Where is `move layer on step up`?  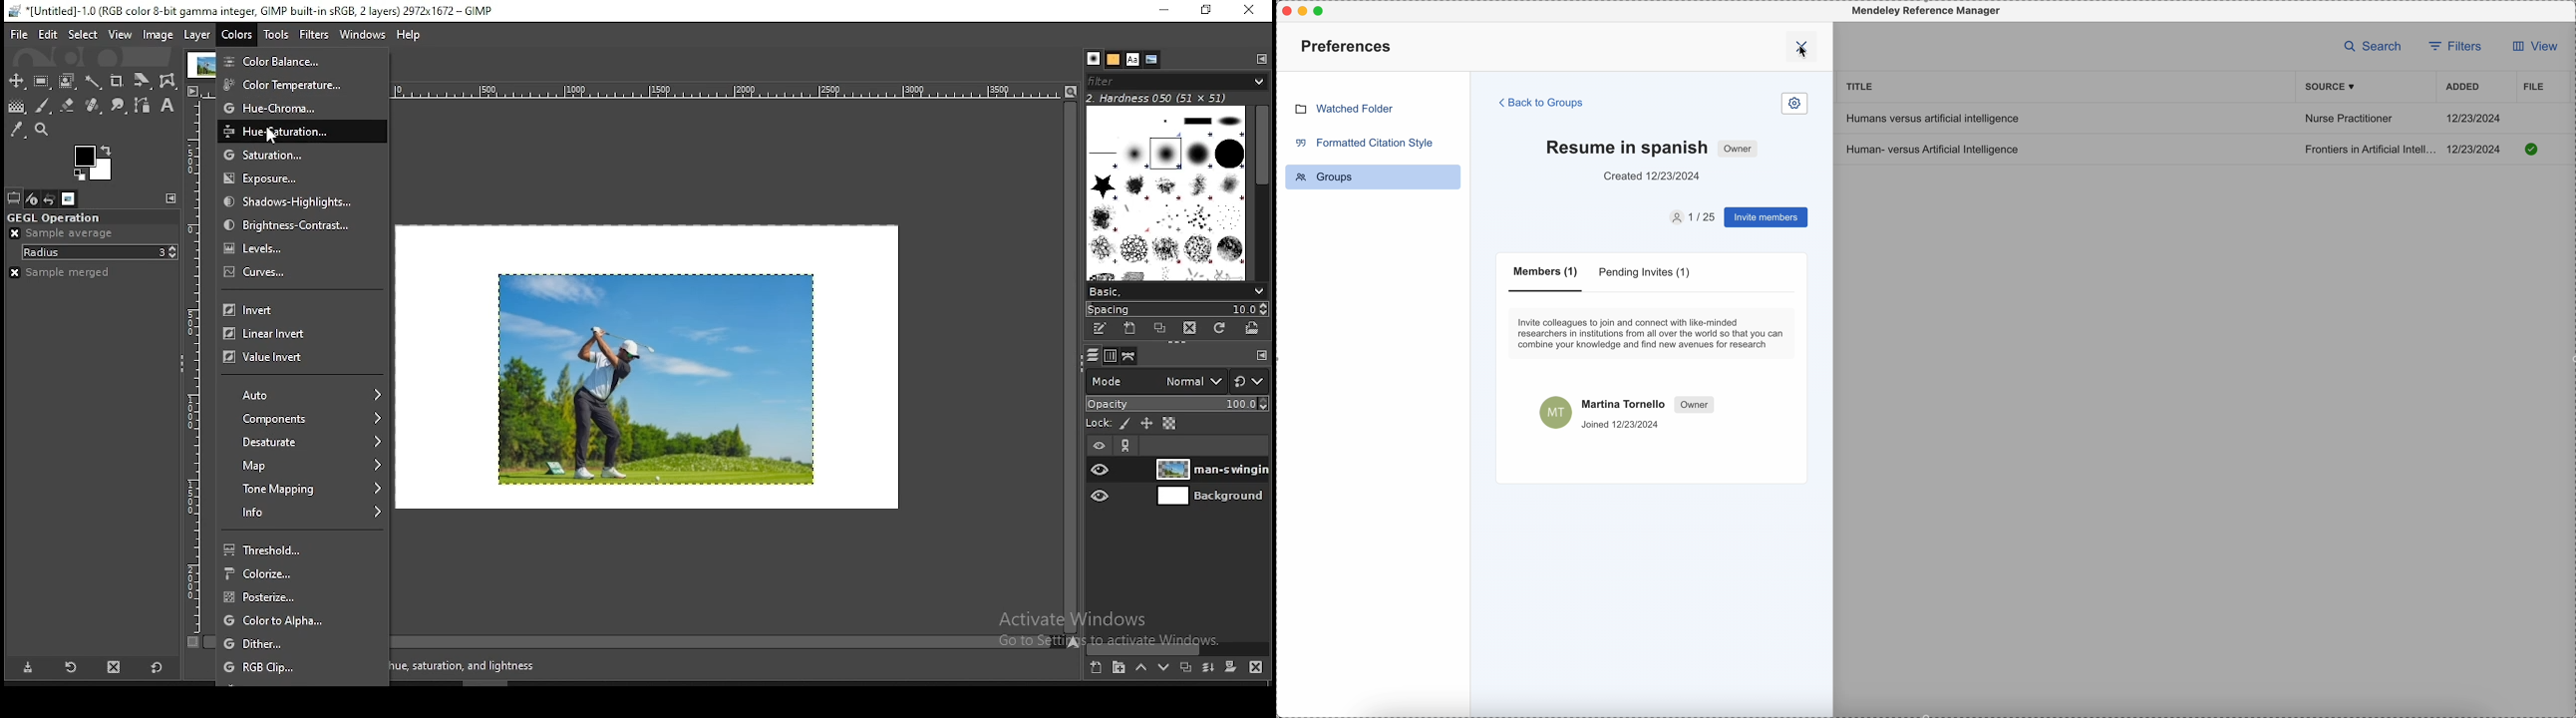
move layer on step up is located at coordinates (1142, 668).